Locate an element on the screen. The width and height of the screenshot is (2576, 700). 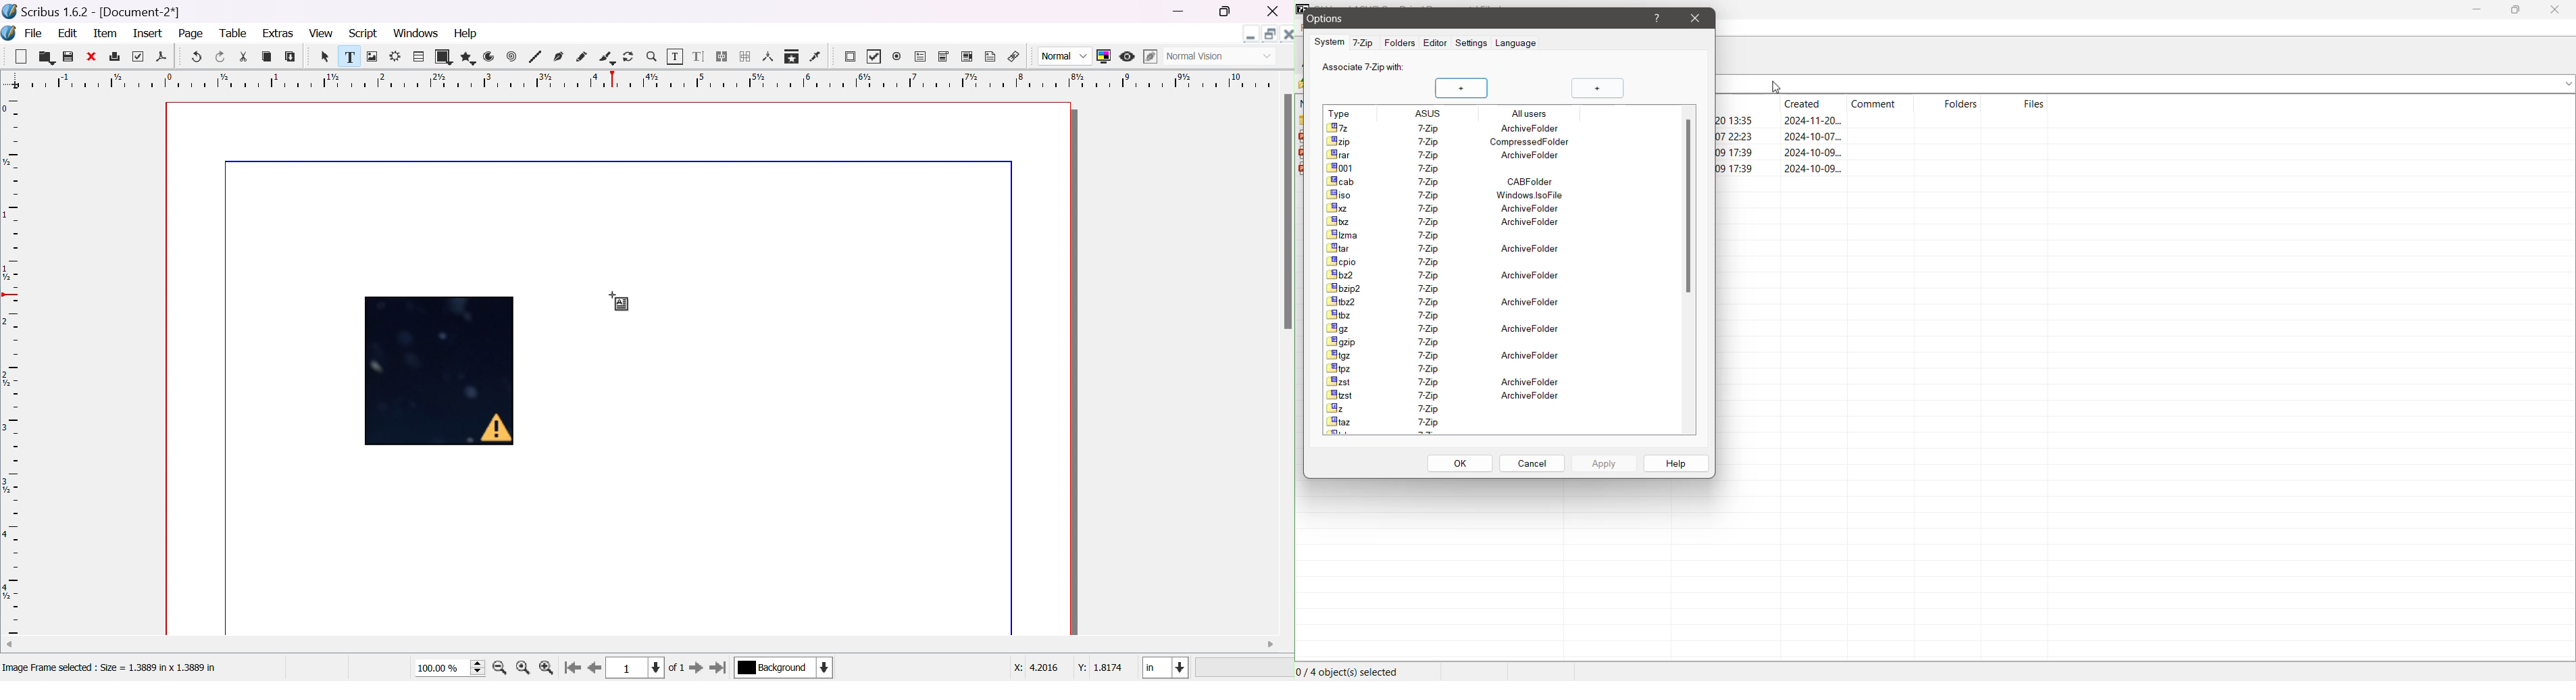
image frame is located at coordinates (373, 57).